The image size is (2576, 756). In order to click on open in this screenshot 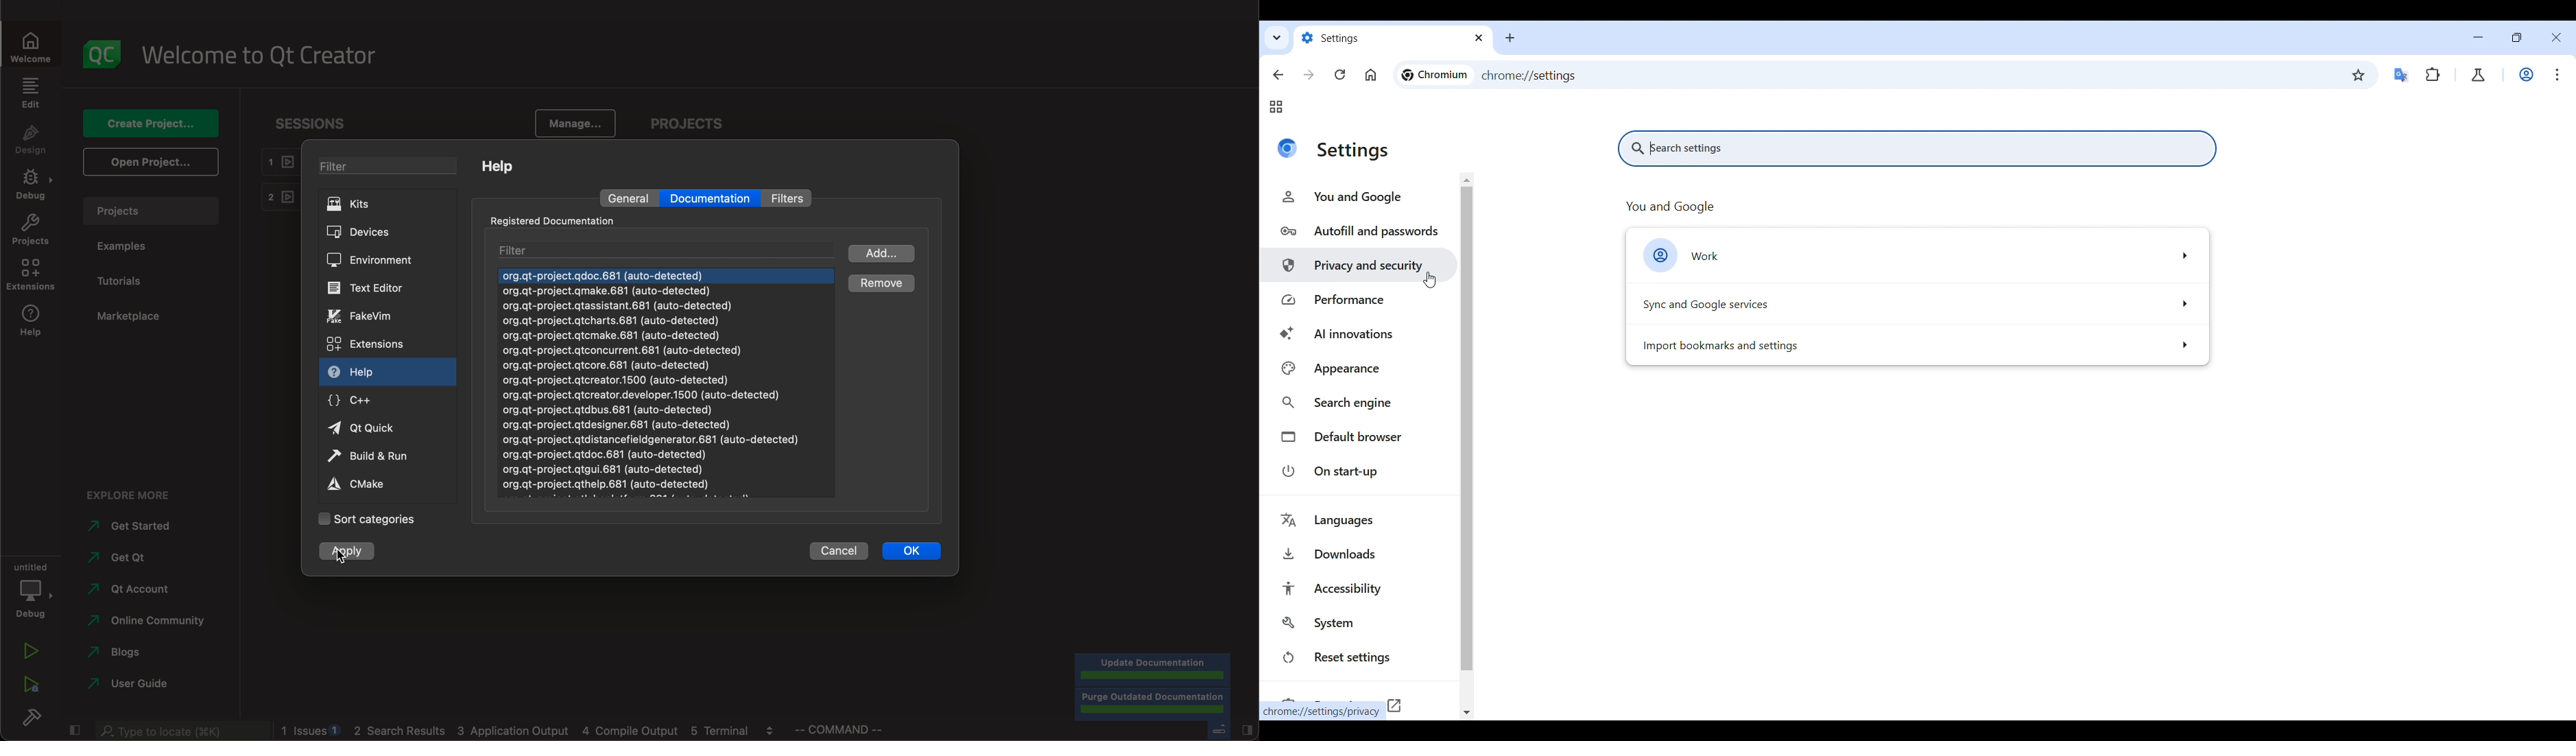, I will do `click(153, 161)`.